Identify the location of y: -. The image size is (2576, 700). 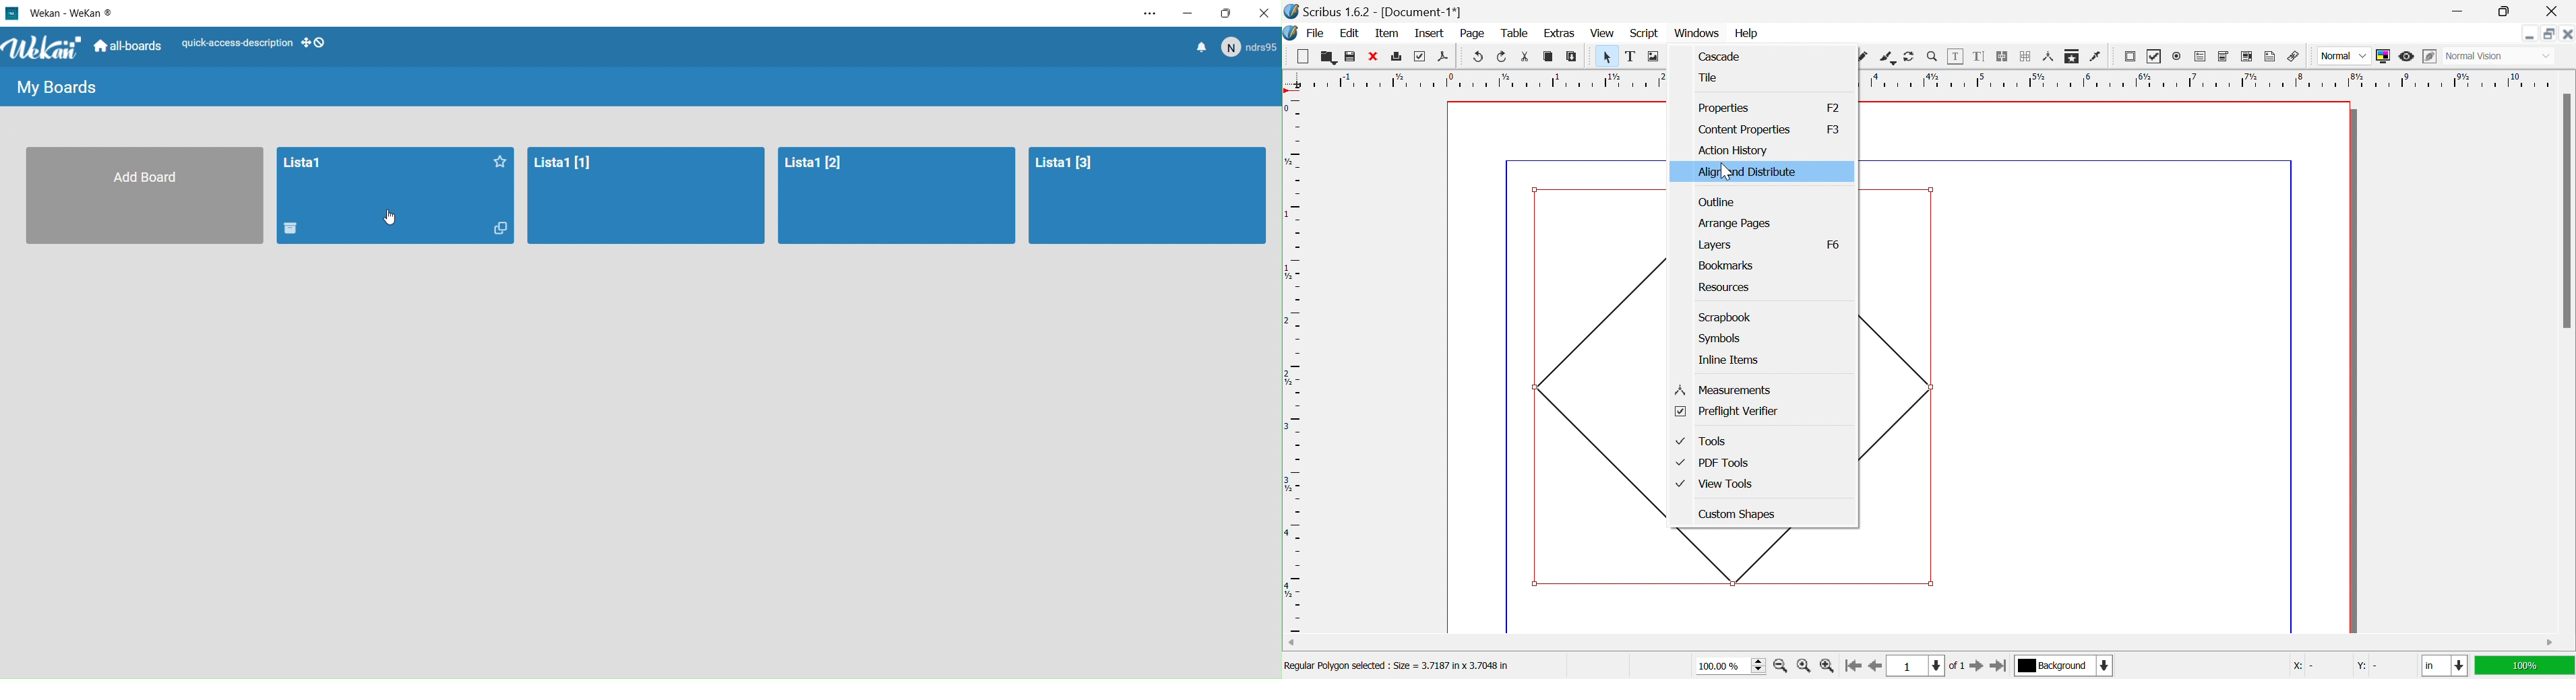
(2370, 666).